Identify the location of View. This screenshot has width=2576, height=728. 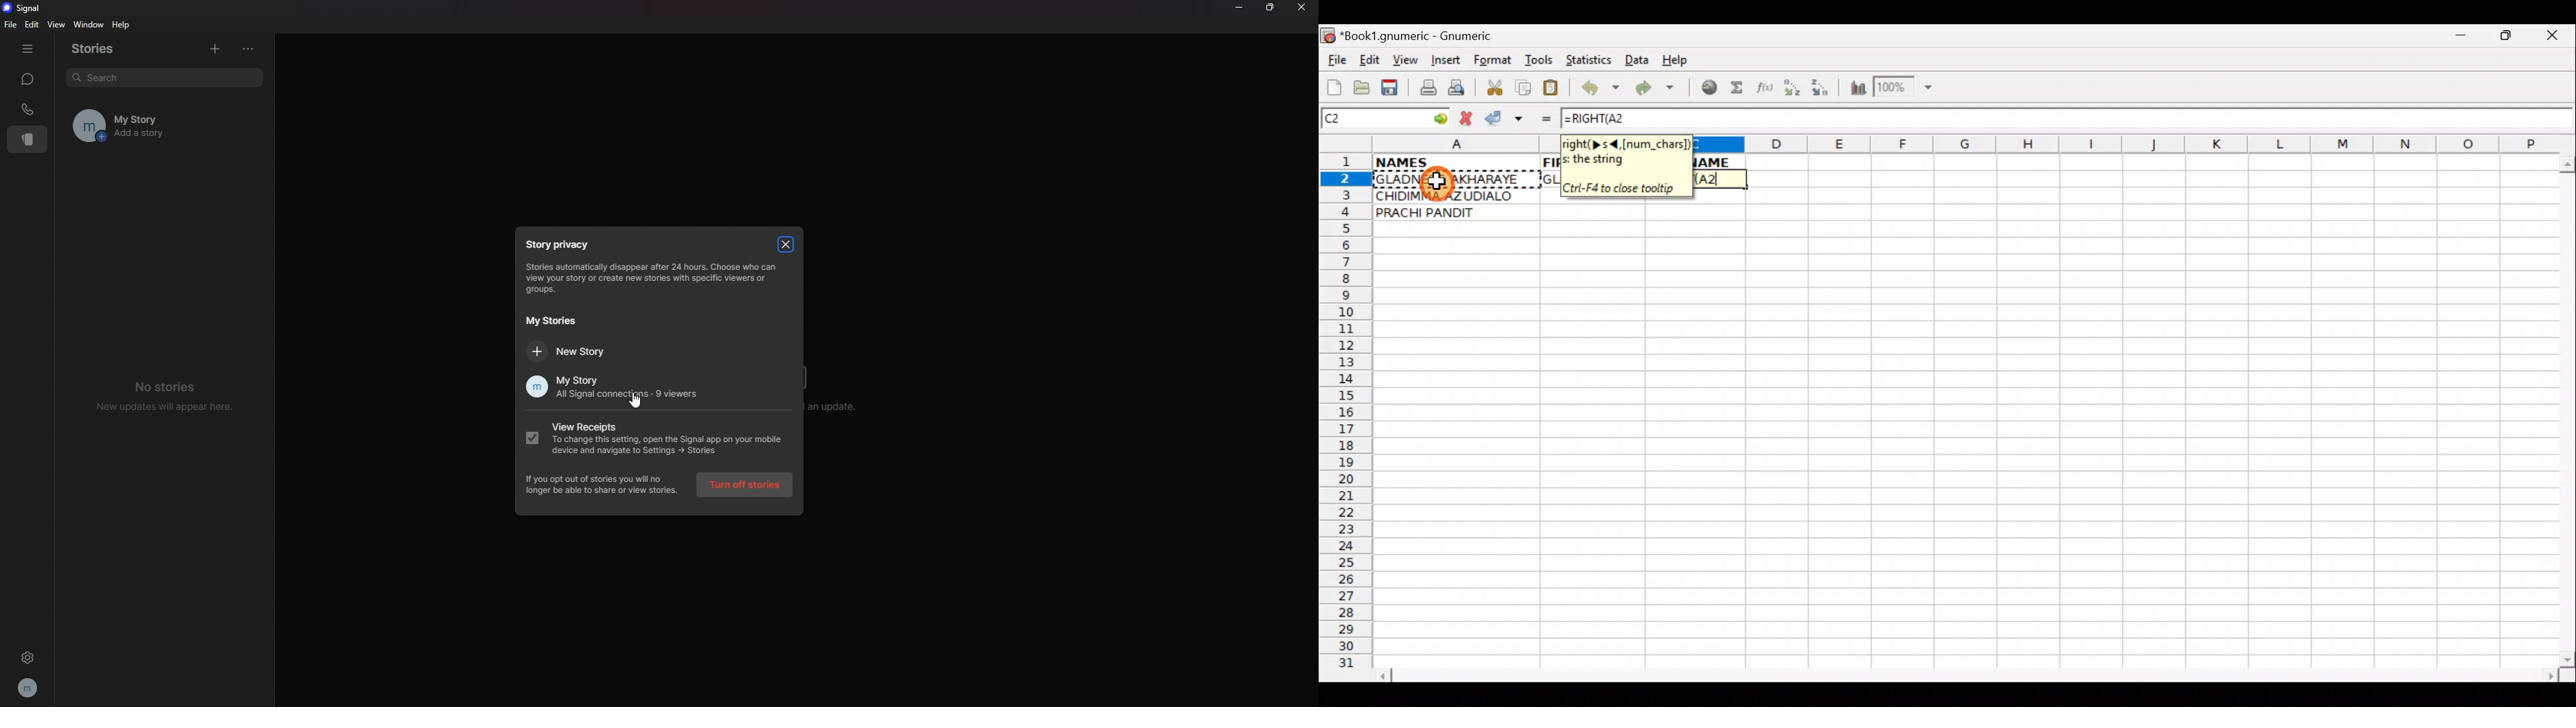
(1402, 60).